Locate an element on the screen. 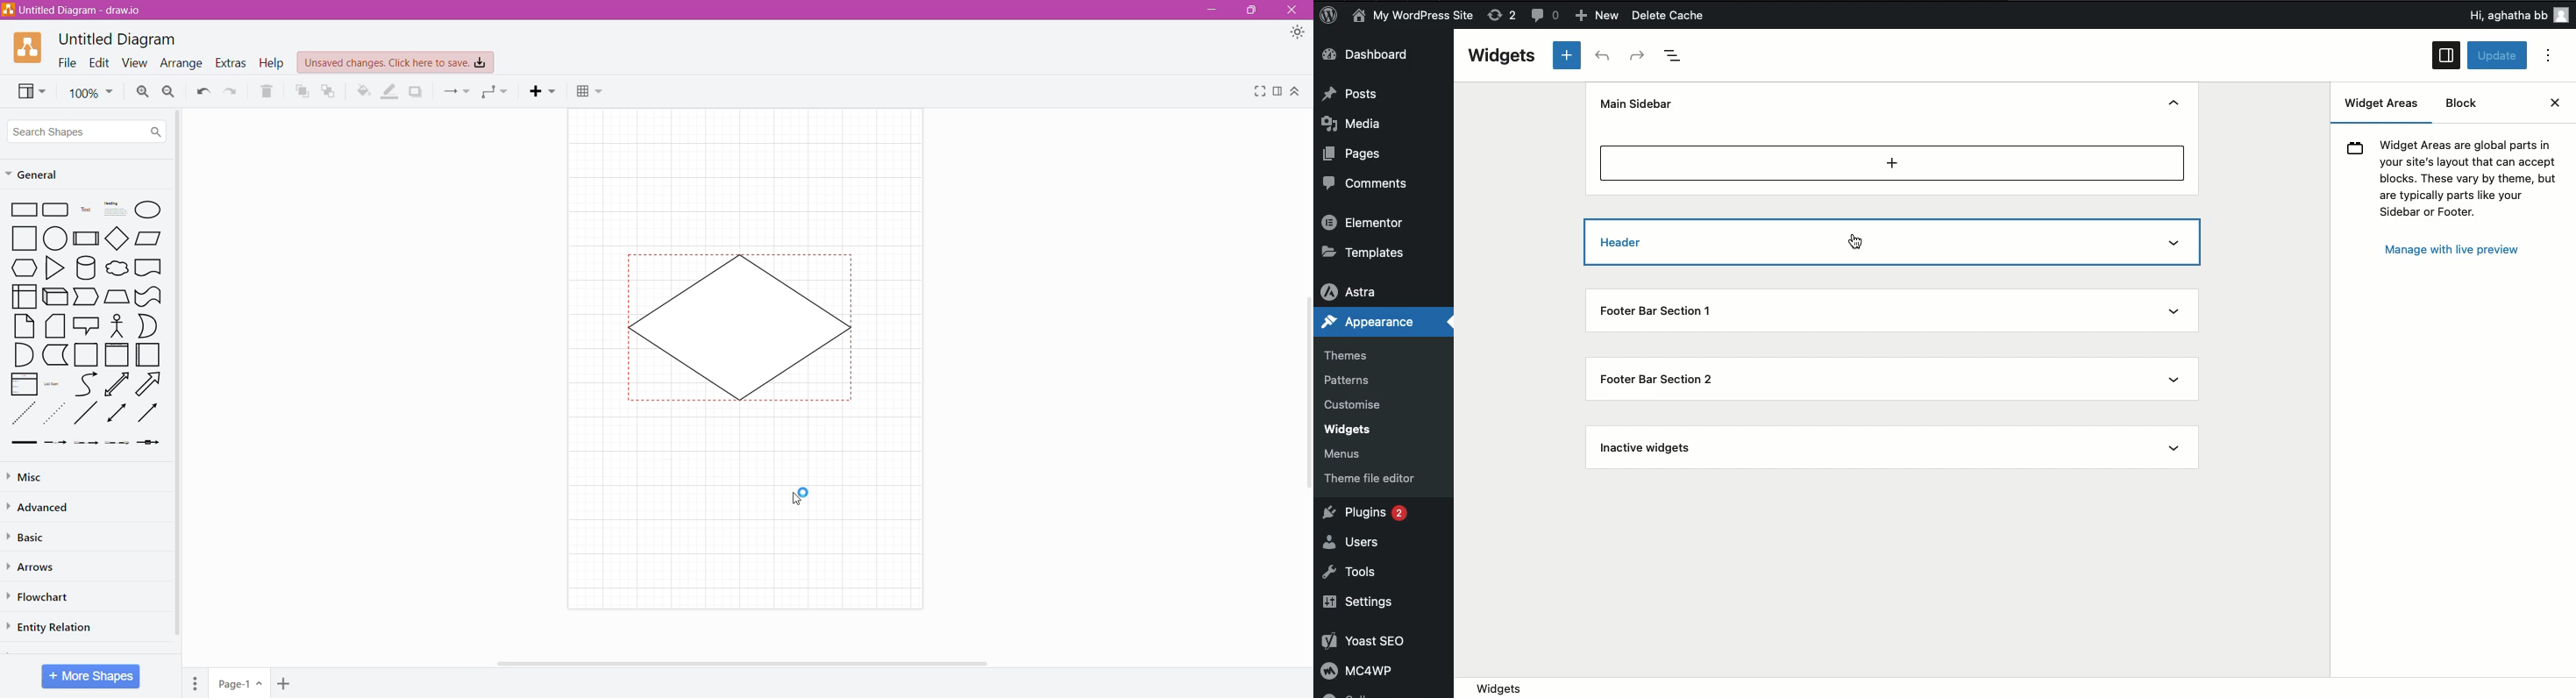 This screenshot has height=700, width=2576. Pages is located at coordinates (194, 684).